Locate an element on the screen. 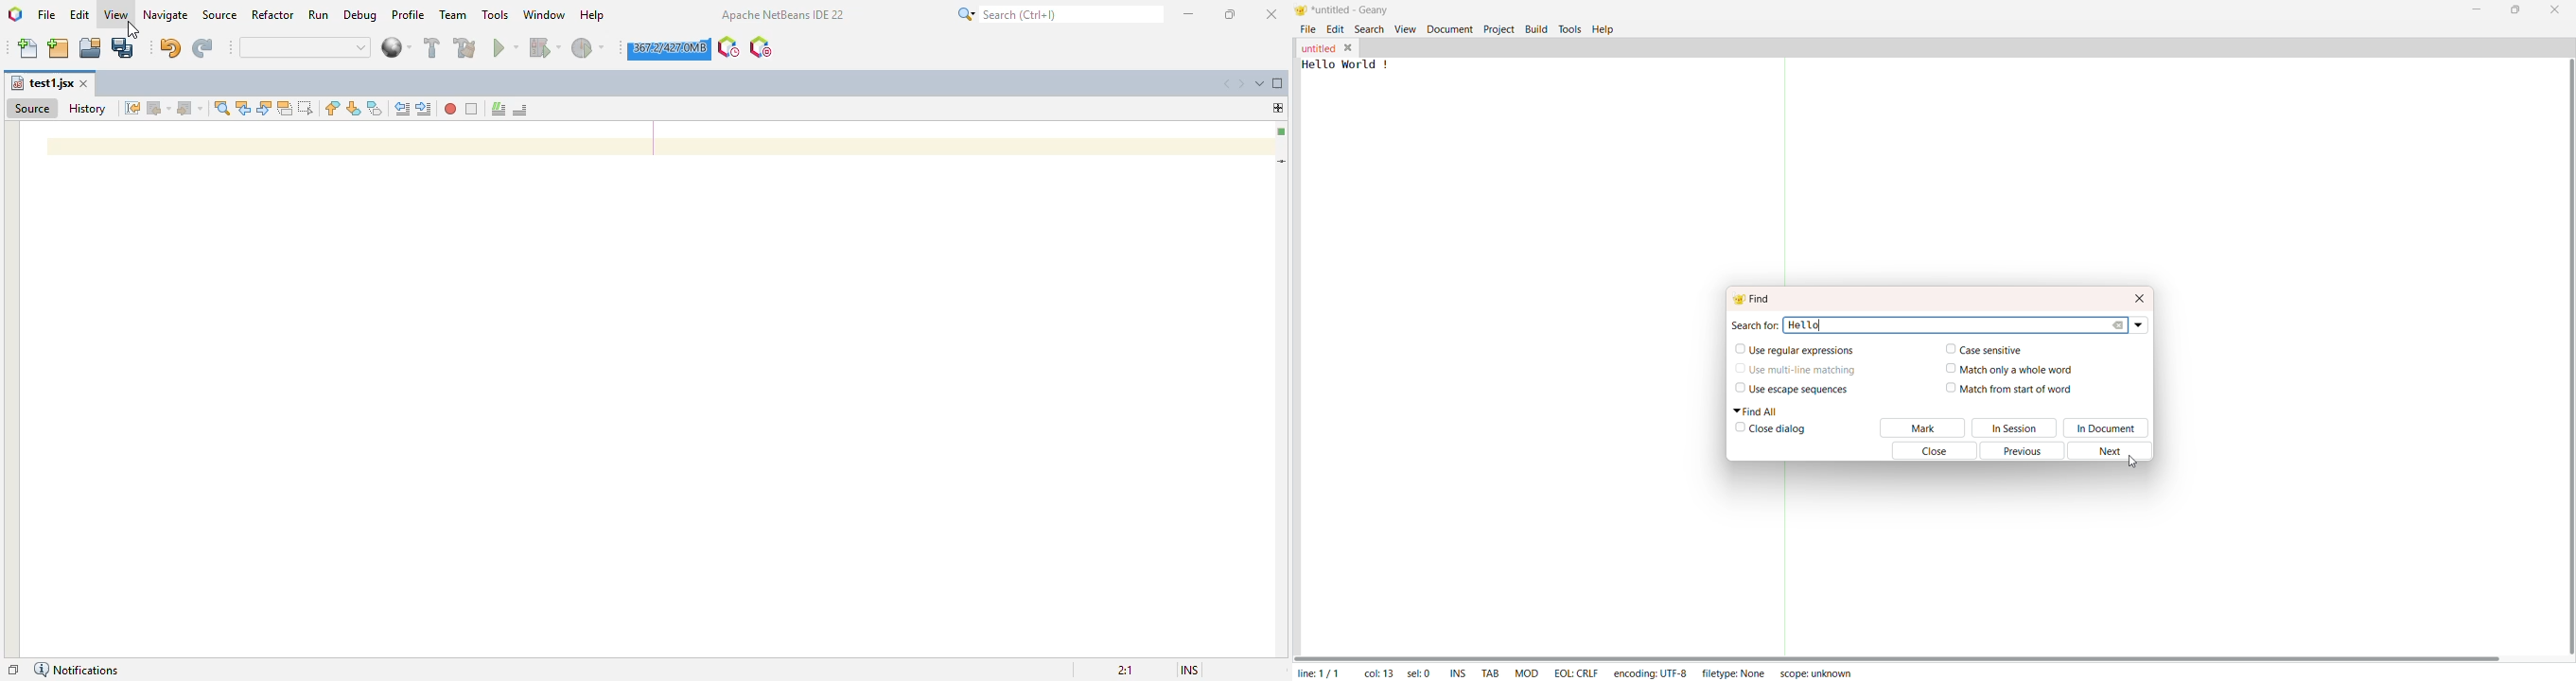 Image resolution: width=2576 pixels, height=700 pixels. source is located at coordinates (34, 109).